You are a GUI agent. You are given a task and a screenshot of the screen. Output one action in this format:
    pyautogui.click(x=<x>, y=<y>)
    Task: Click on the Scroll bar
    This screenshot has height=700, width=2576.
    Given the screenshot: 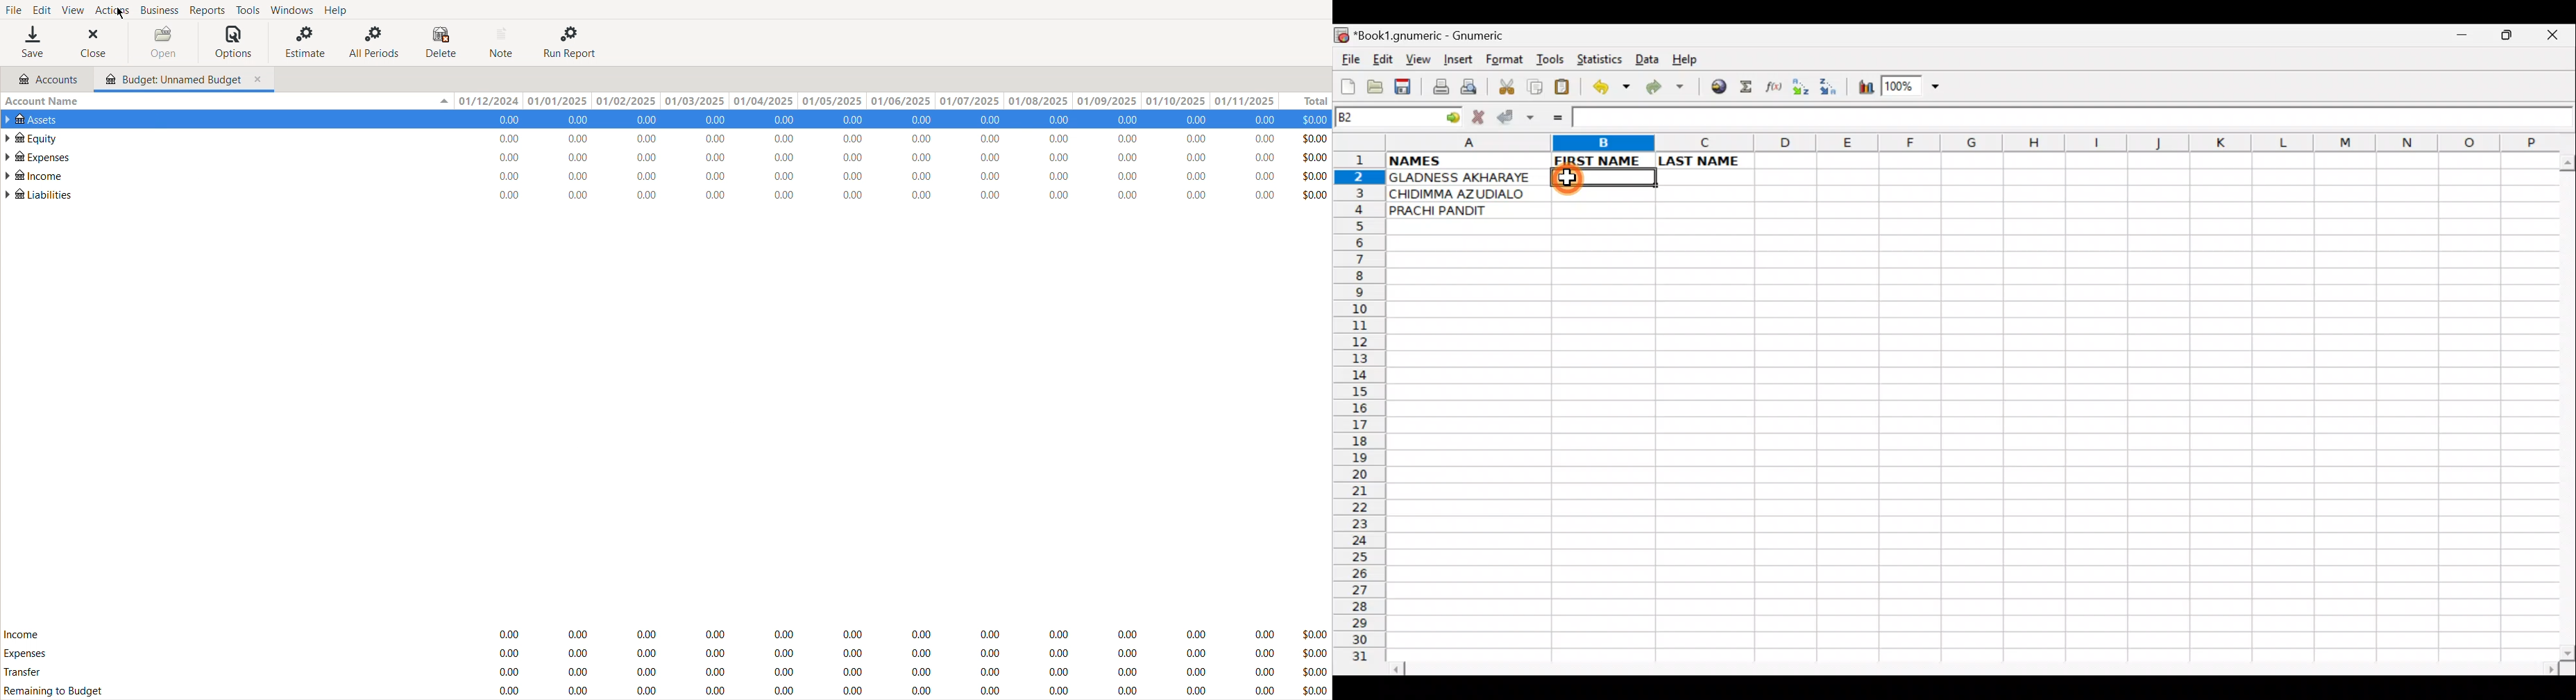 What is the action you would take?
    pyautogui.click(x=2564, y=404)
    